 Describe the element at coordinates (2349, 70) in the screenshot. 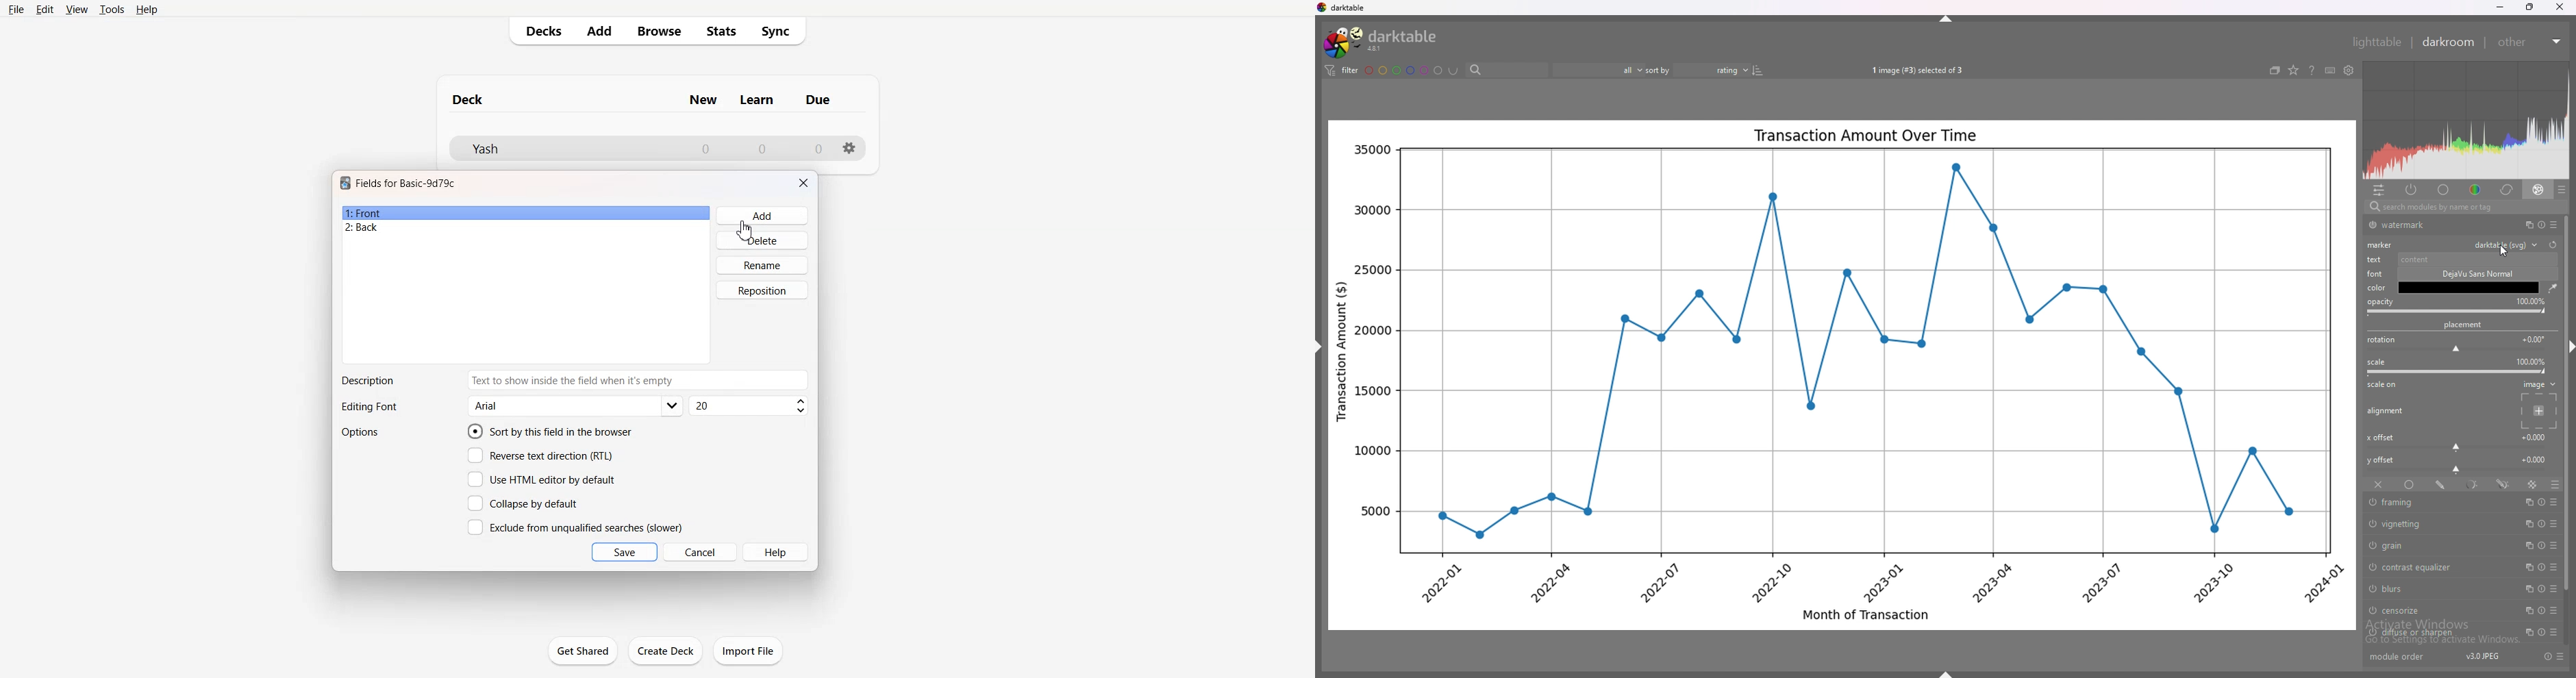

I see `show global preferences` at that location.